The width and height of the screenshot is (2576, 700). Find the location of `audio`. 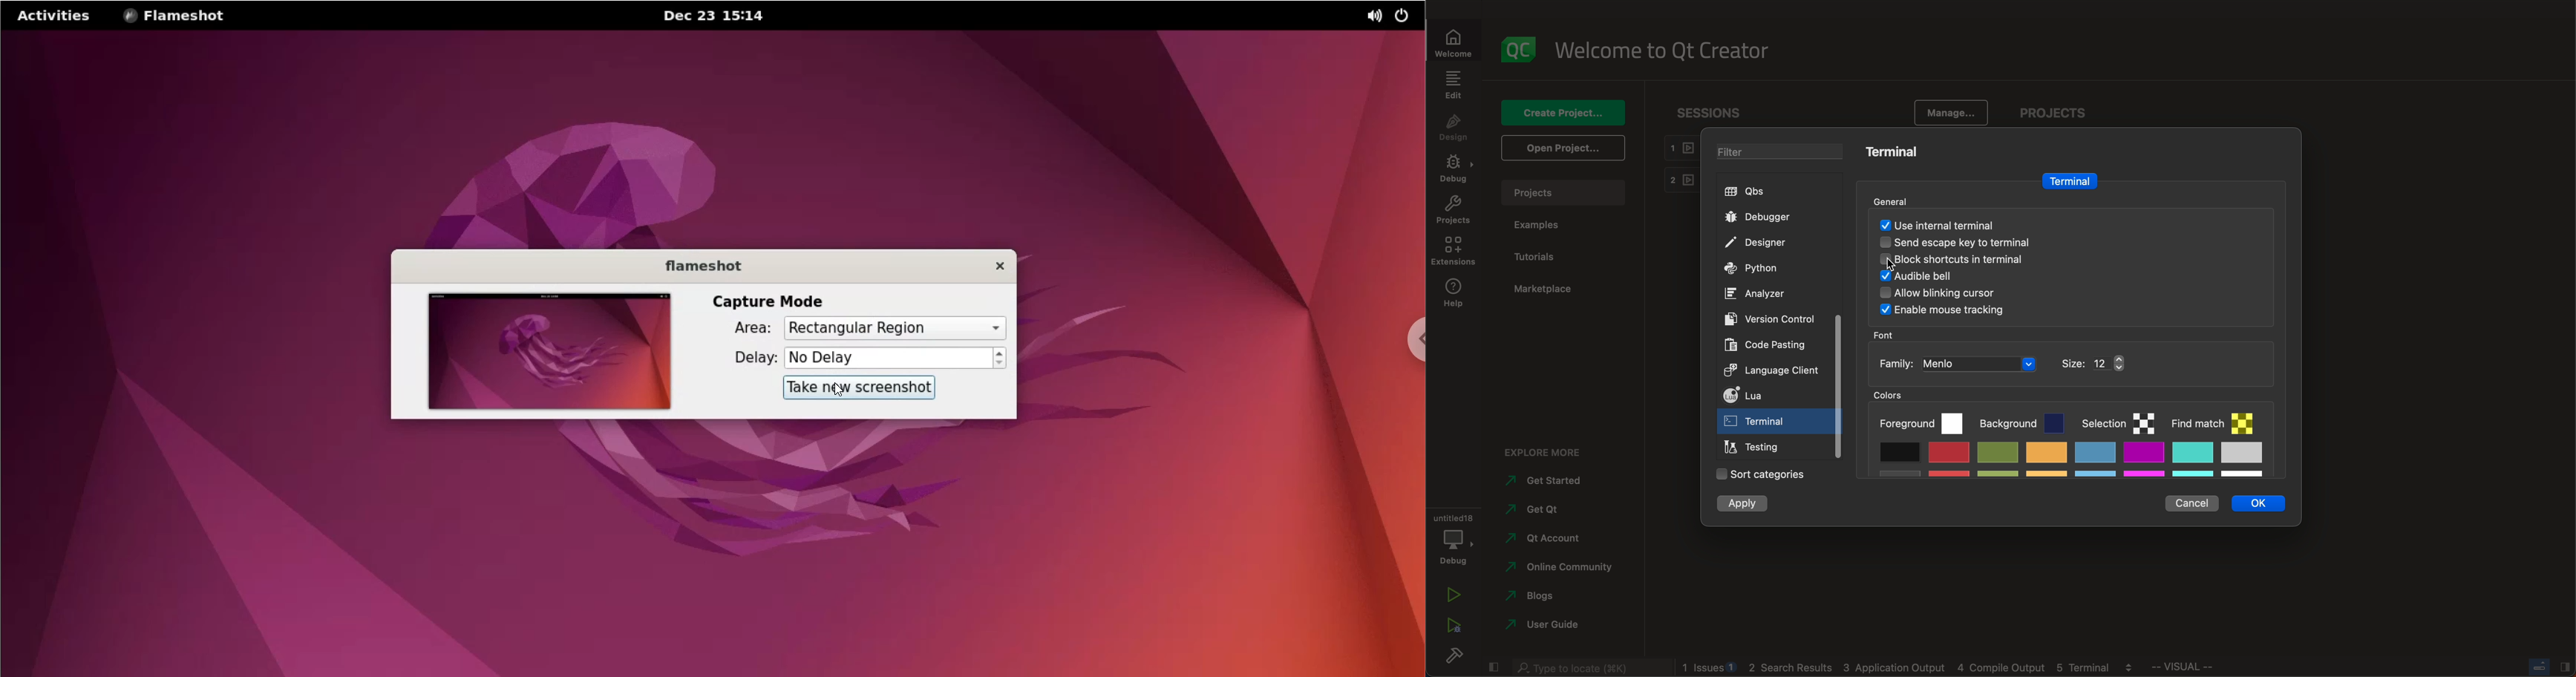

audio is located at coordinates (1938, 278).